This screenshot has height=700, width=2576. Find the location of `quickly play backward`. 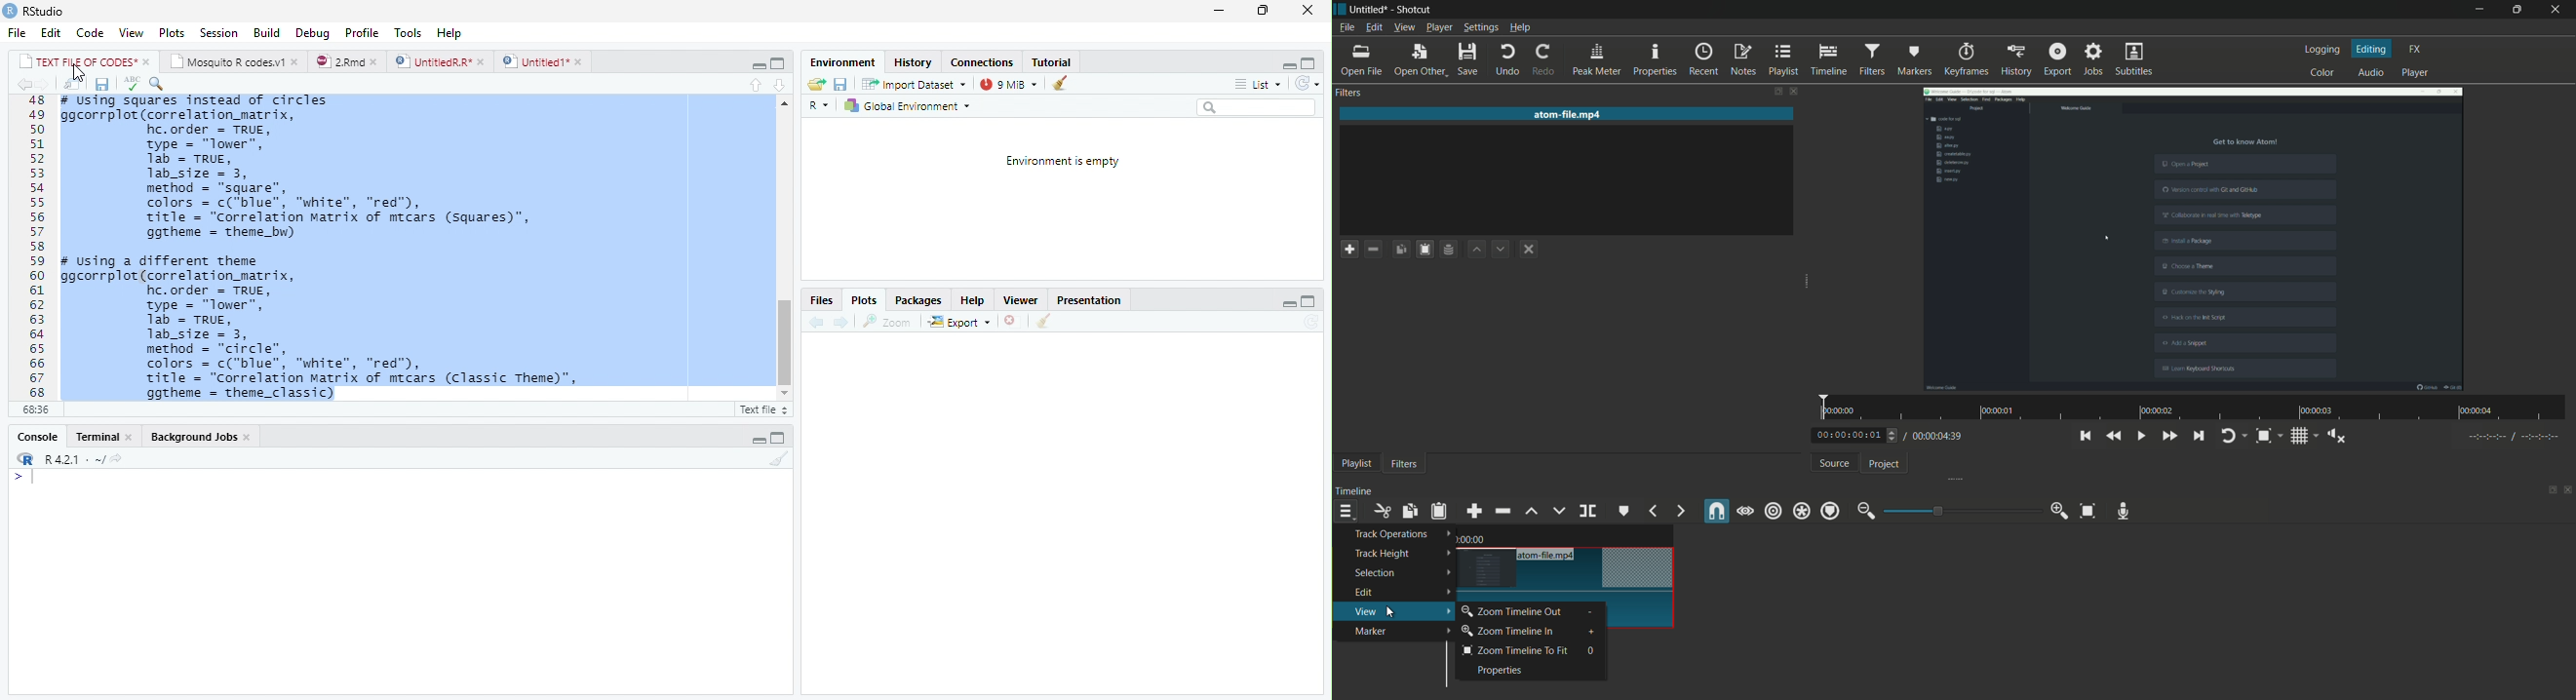

quickly play backward is located at coordinates (2115, 436).